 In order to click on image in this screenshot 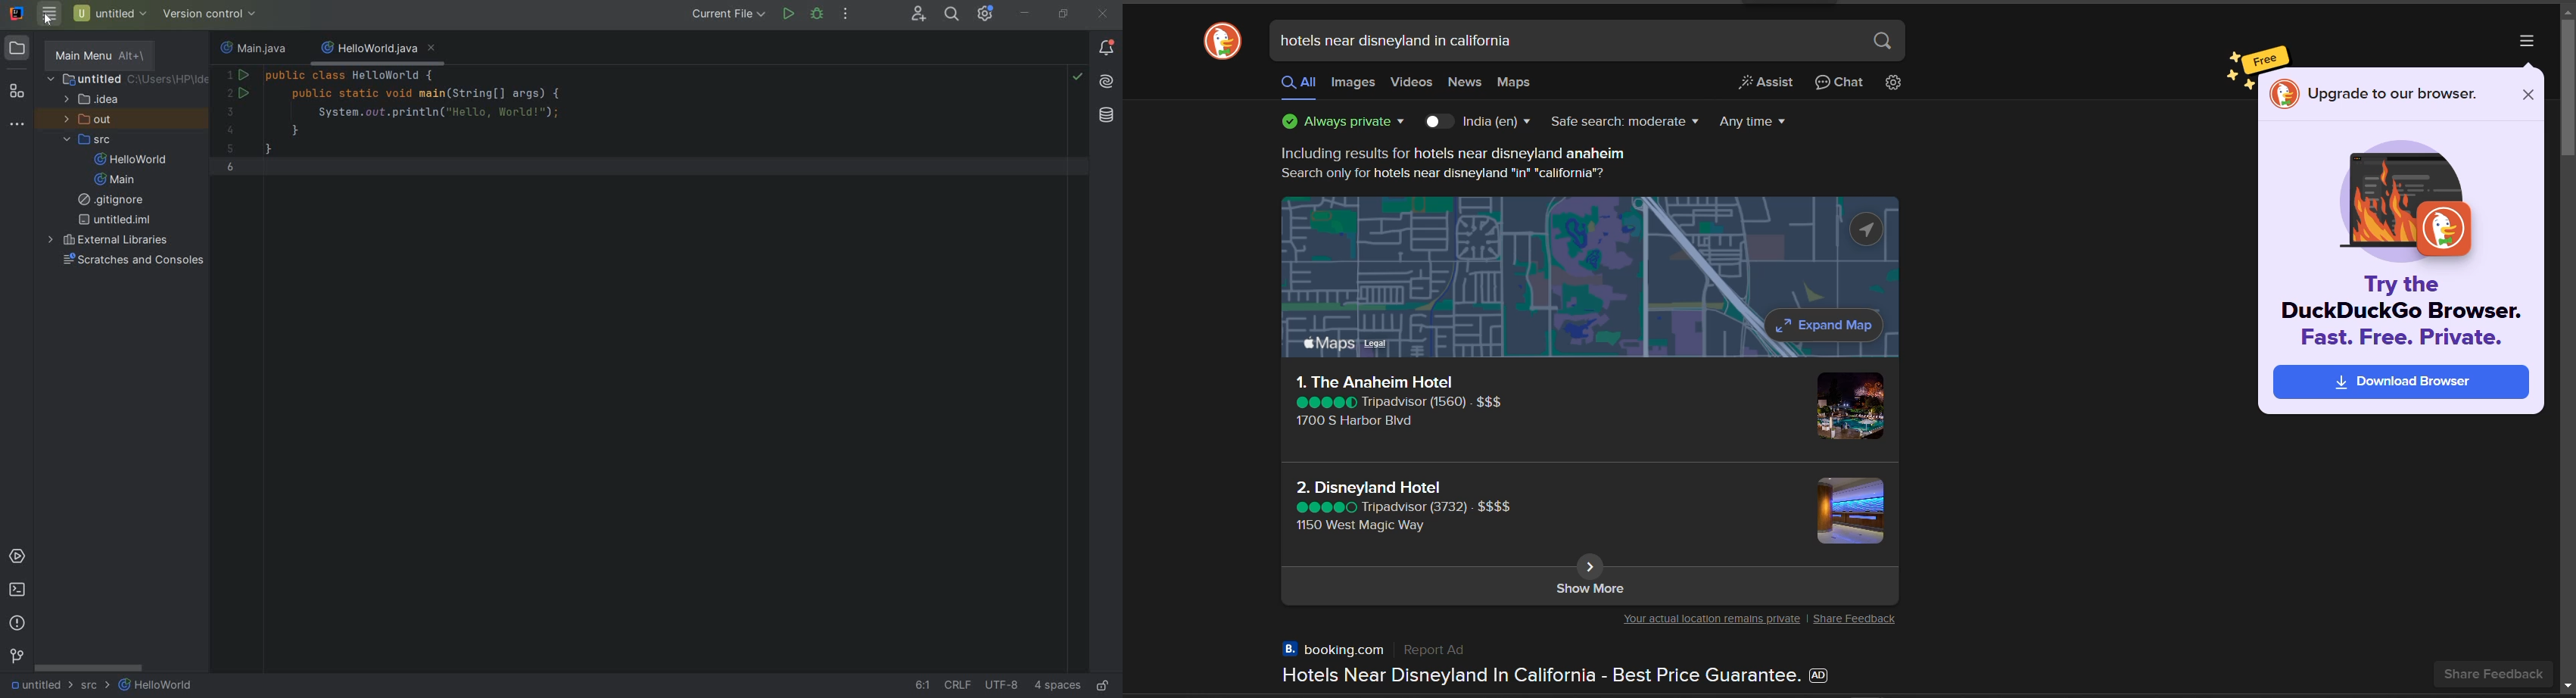, I will do `click(2410, 204)`.